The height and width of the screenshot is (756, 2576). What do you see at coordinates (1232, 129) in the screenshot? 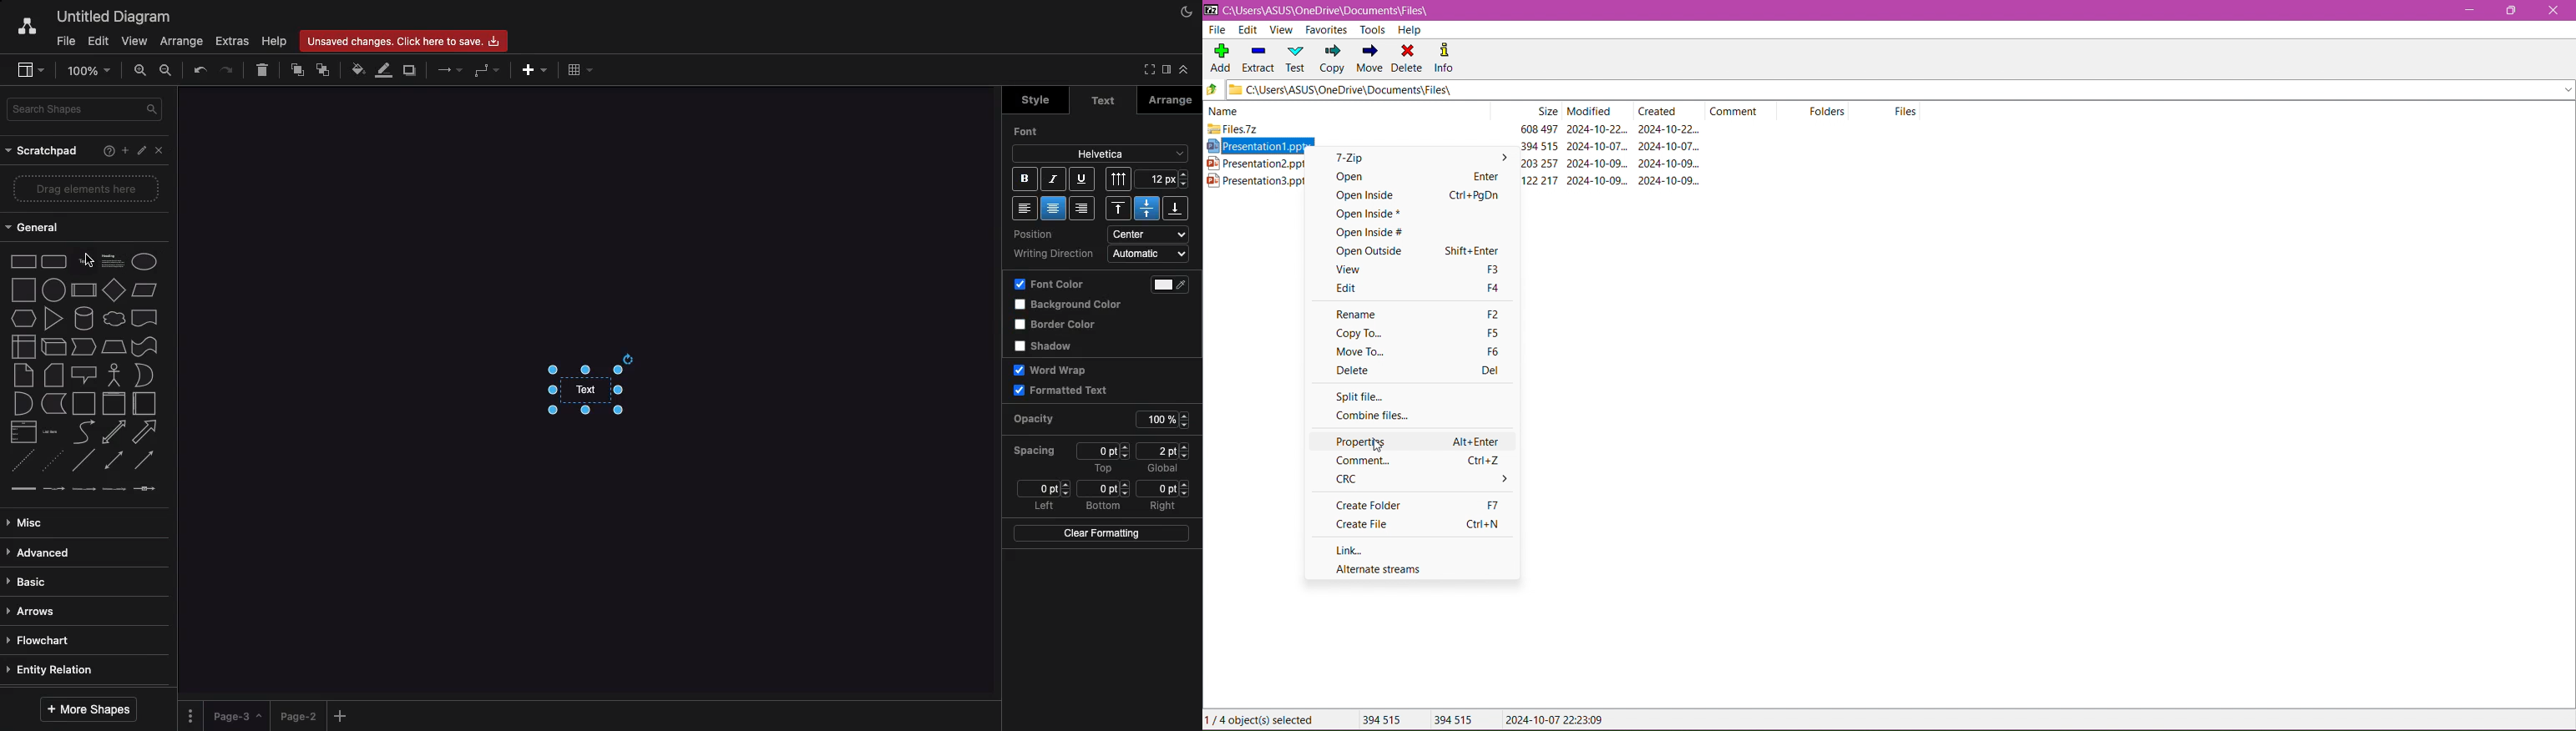
I see `files.7z` at bounding box center [1232, 129].